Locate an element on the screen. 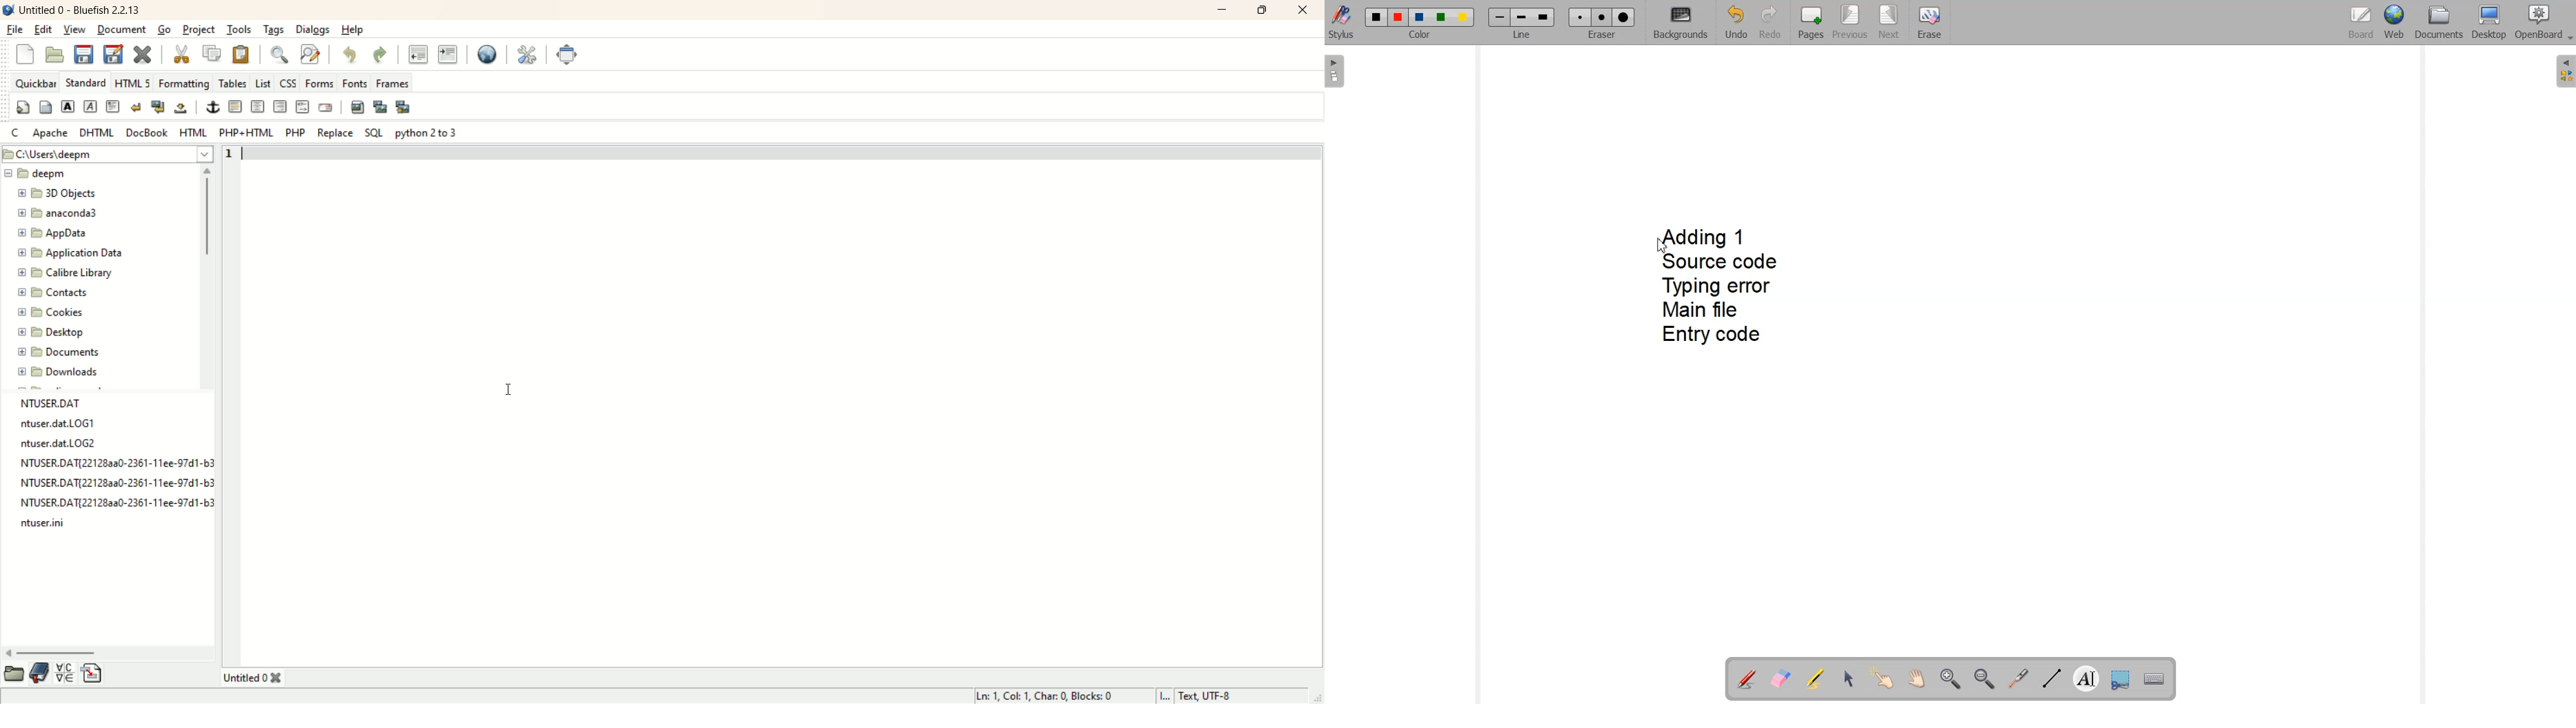 The height and width of the screenshot is (728, 2576). deepm is located at coordinates (38, 175).